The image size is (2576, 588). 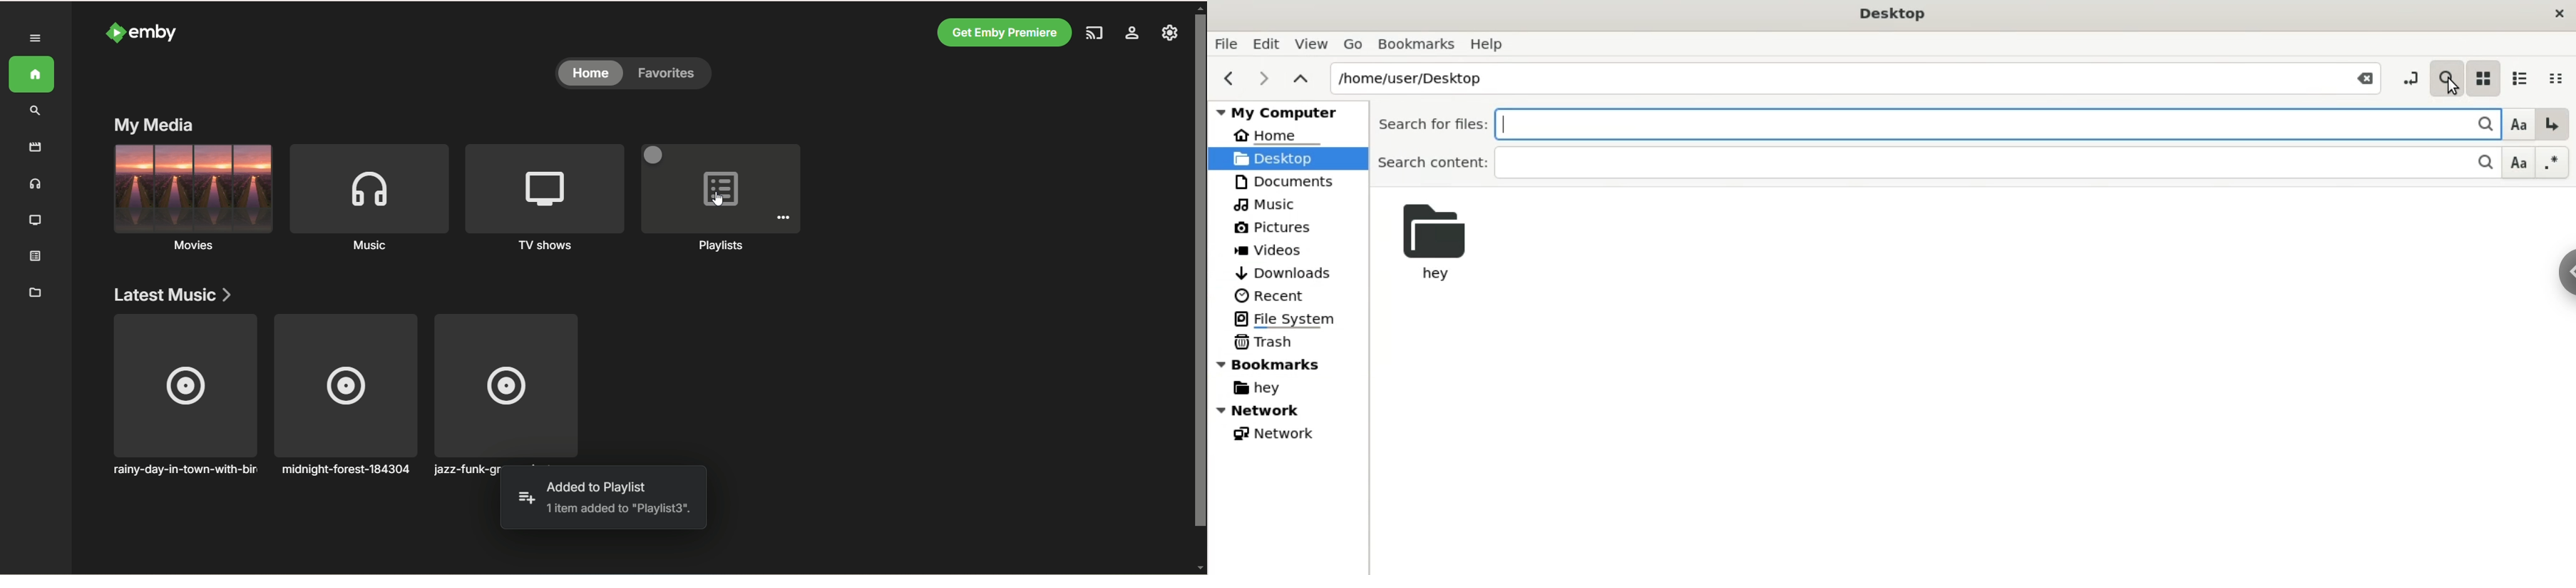 What do you see at coordinates (1278, 296) in the screenshot?
I see `Recent` at bounding box center [1278, 296].